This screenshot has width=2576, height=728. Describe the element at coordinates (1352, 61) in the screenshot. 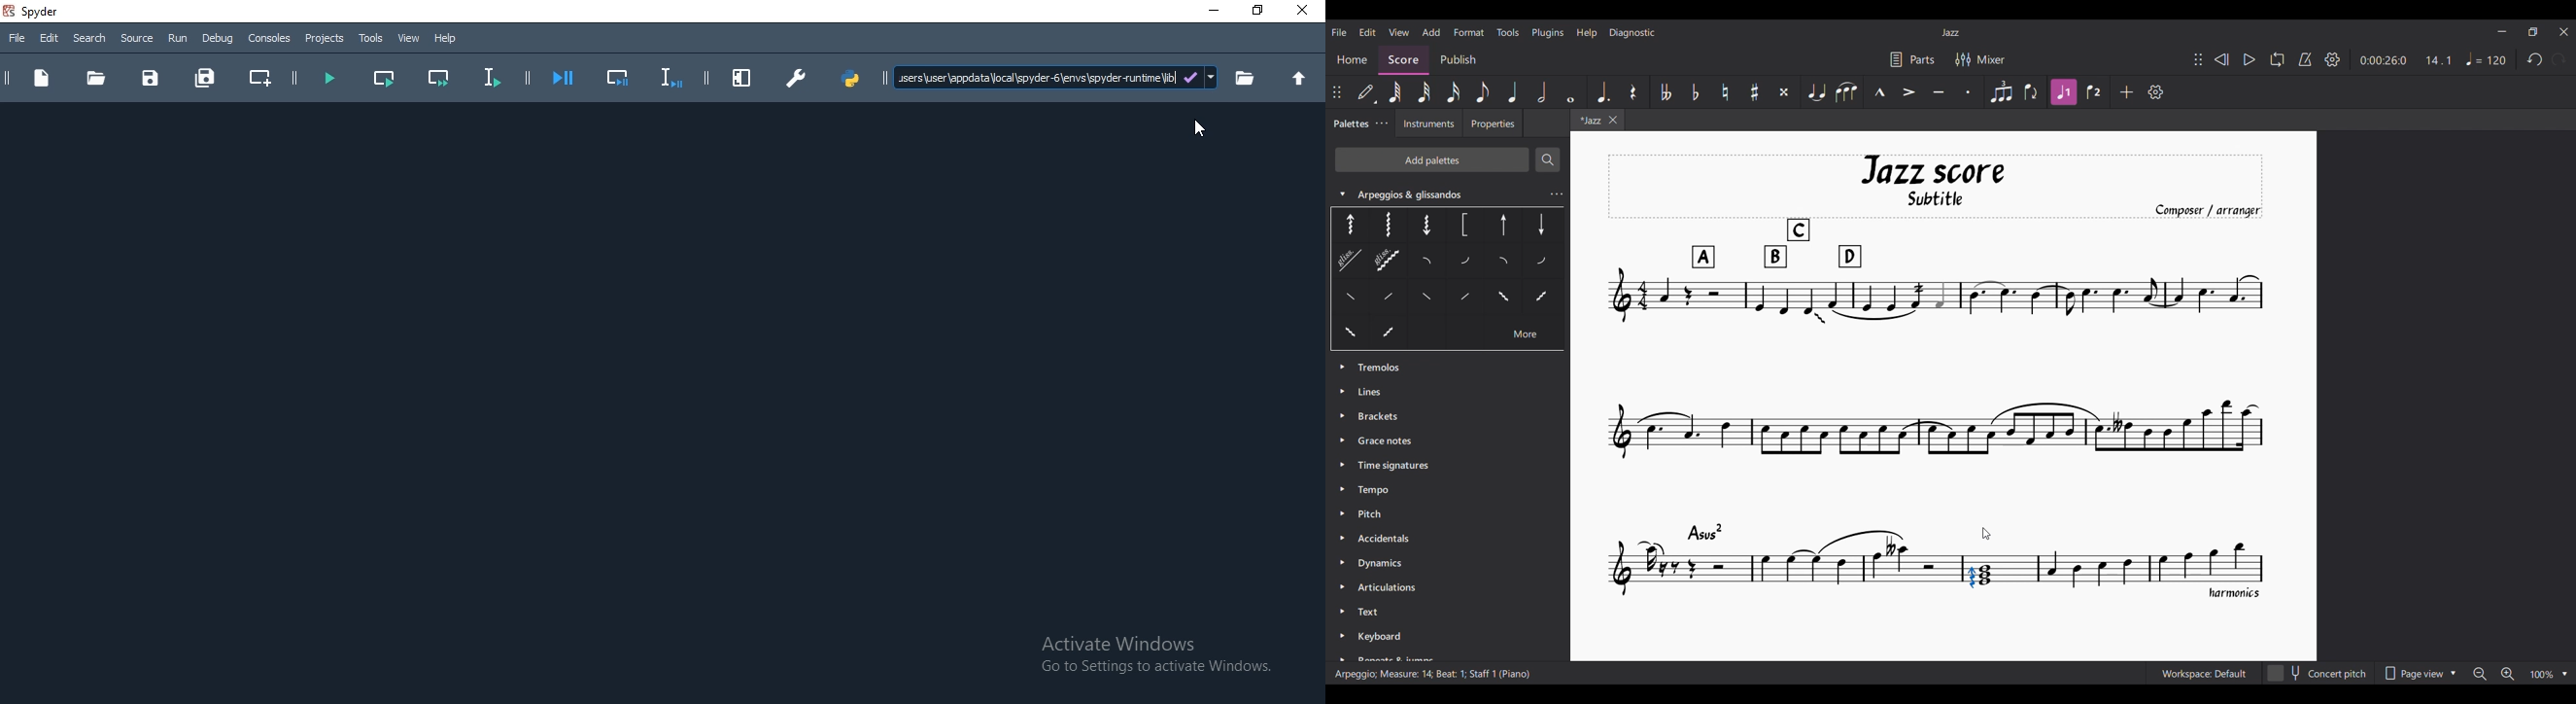

I see `Home section` at that location.